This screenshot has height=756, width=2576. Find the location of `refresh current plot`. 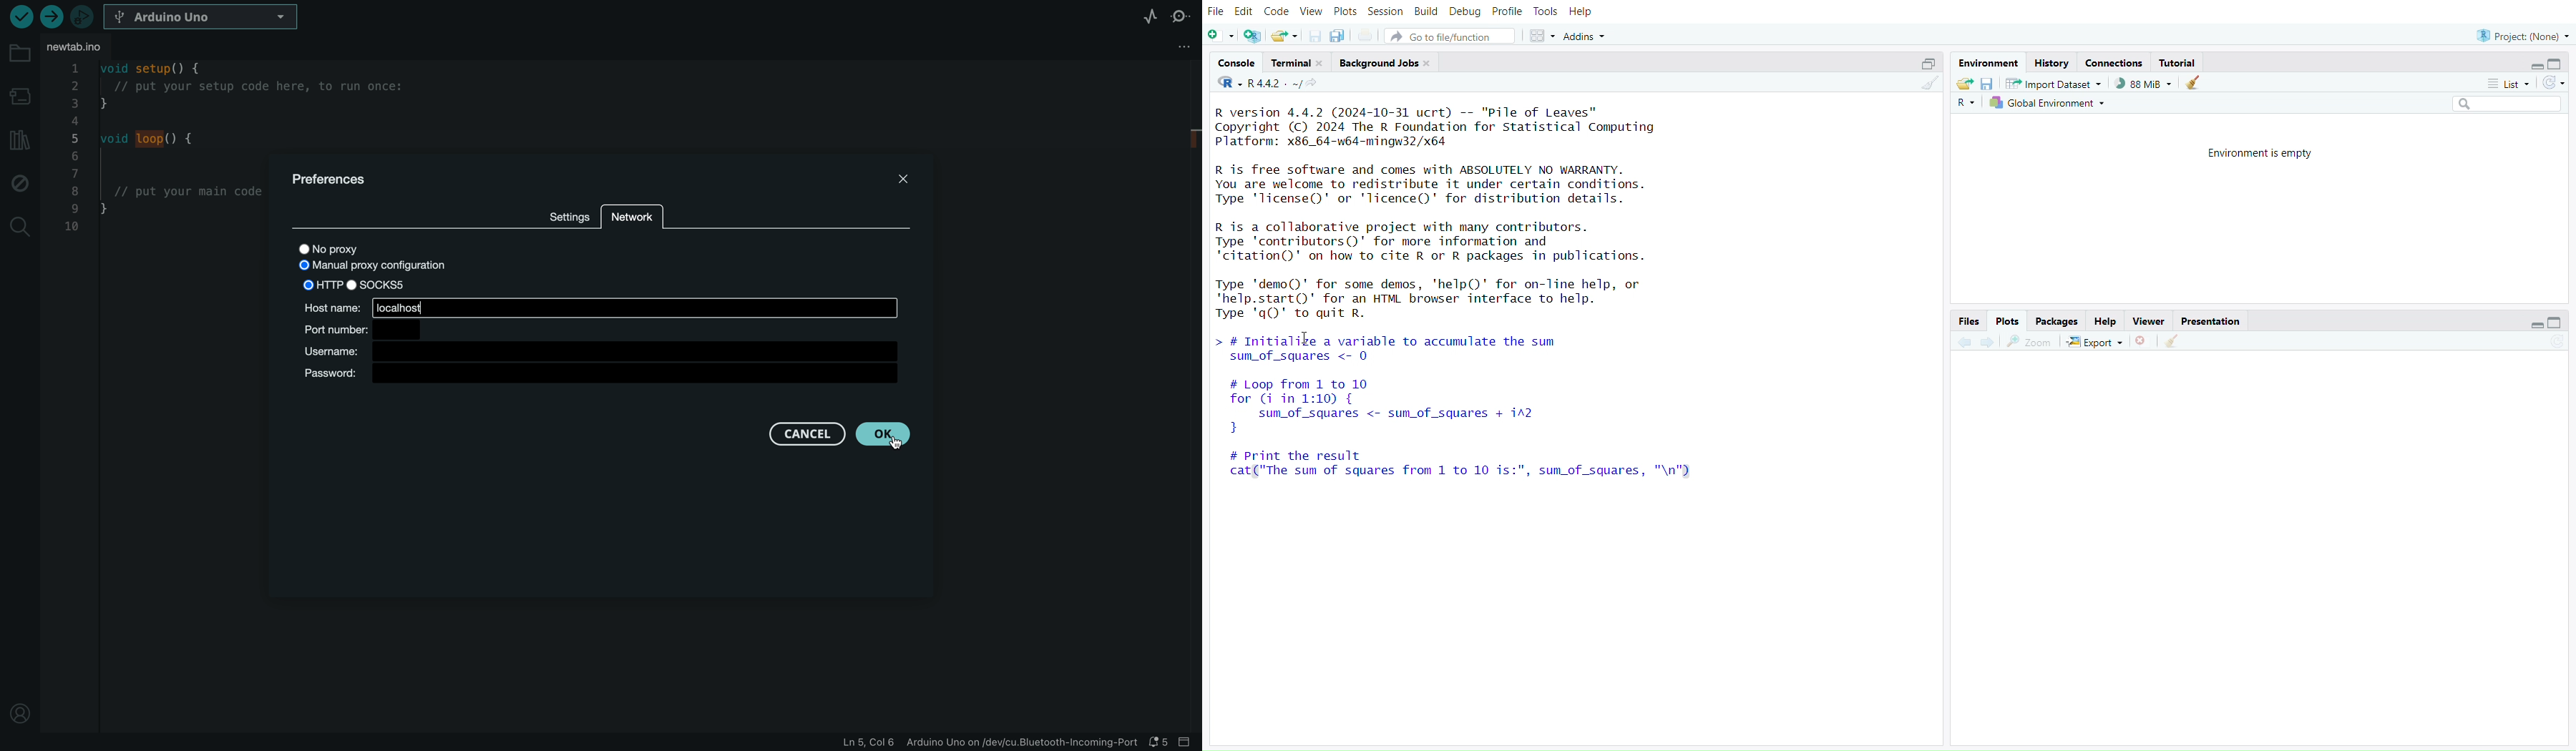

refresh current plot is located at coordinates (2560, 340).